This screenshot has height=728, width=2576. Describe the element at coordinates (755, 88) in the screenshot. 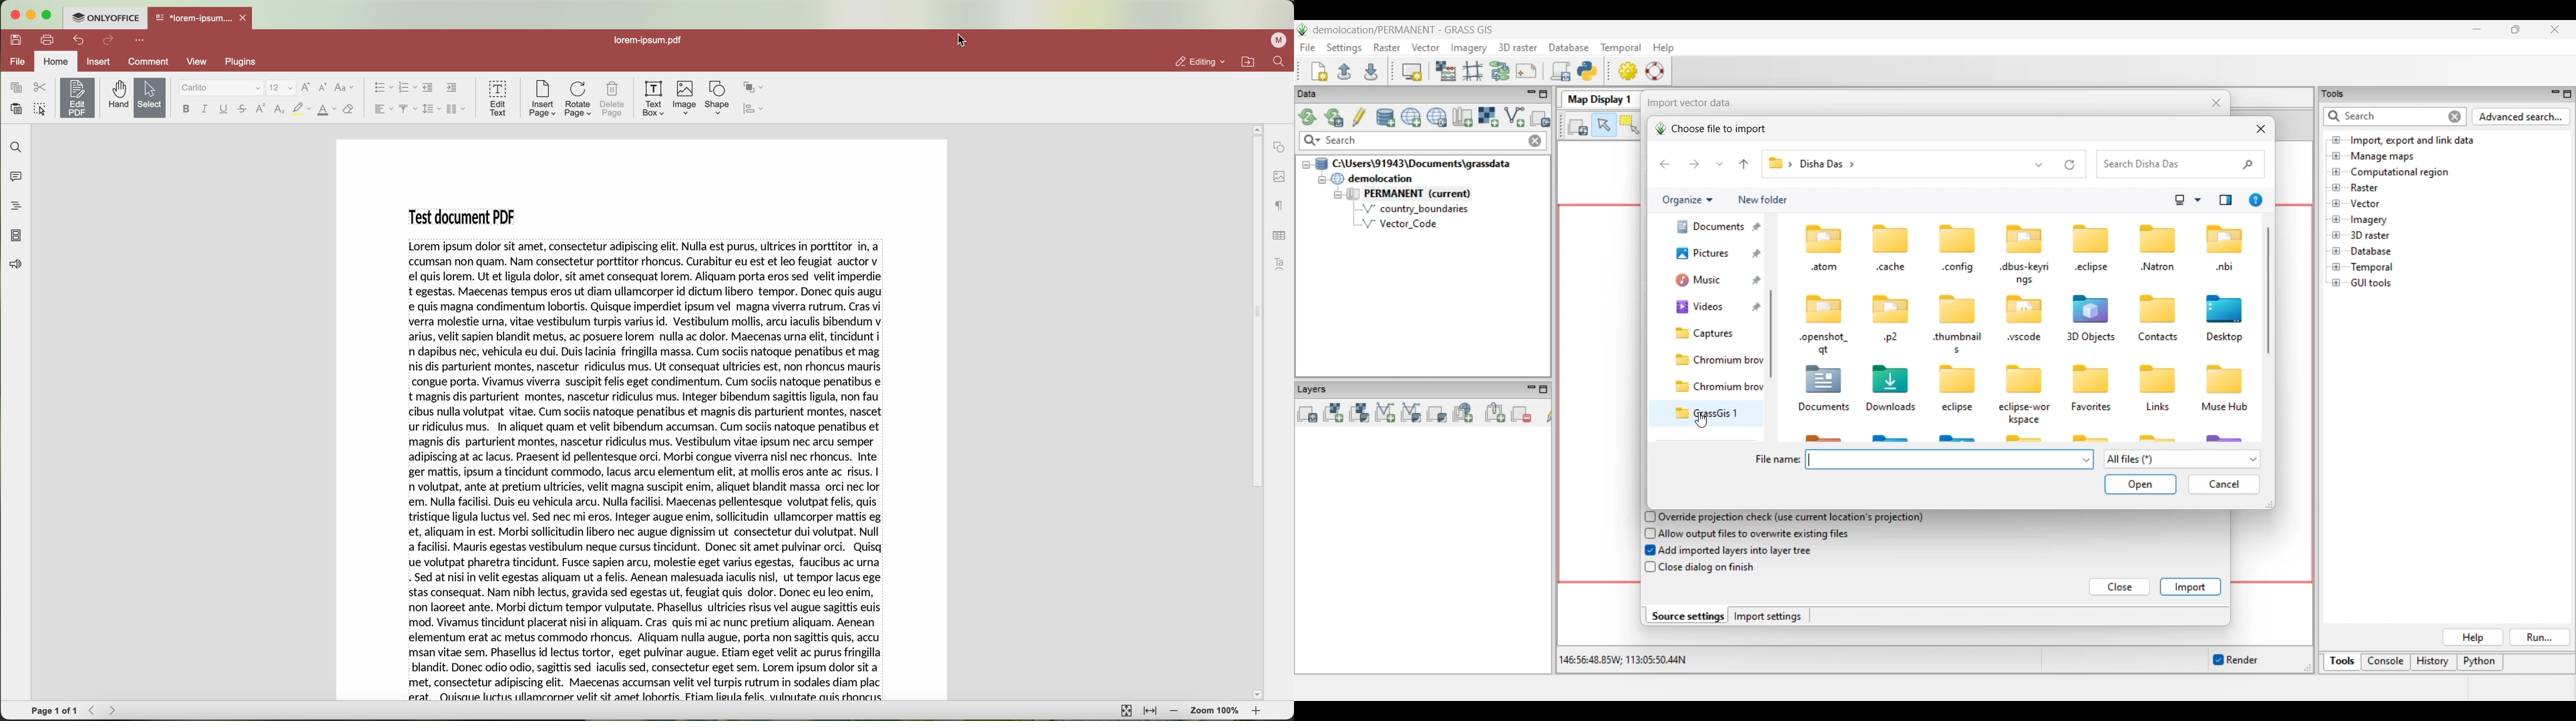

I see `arrange shape` at that location.